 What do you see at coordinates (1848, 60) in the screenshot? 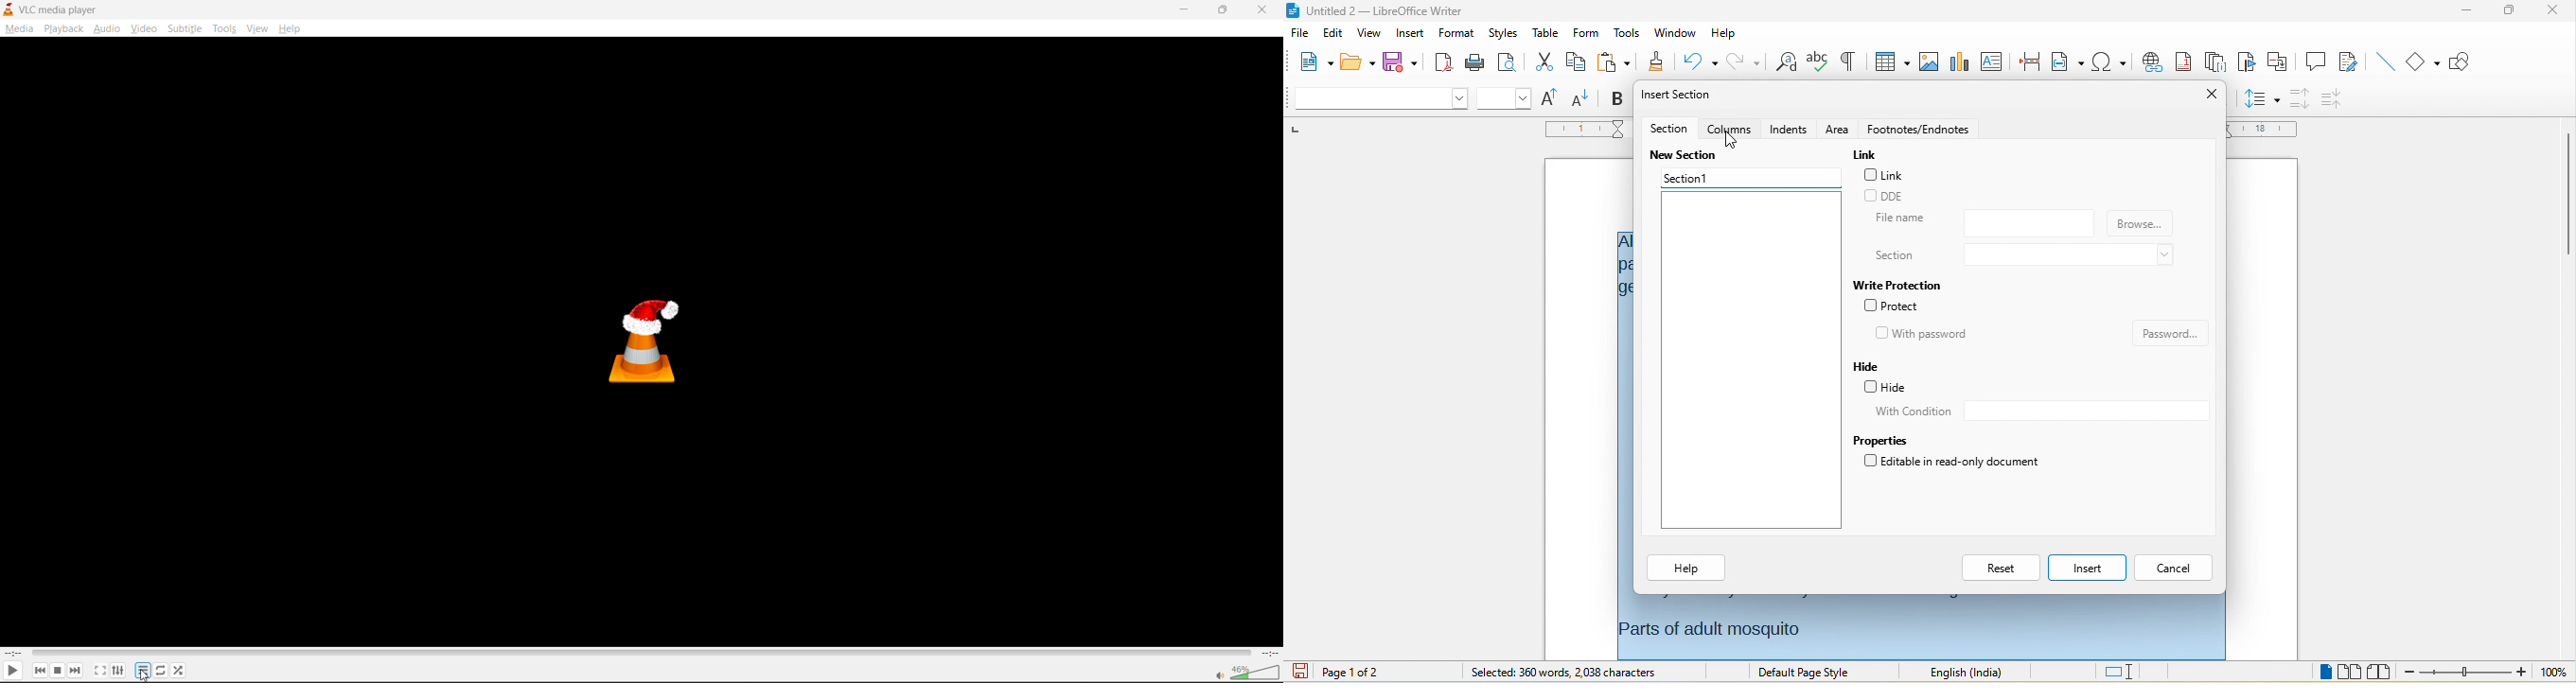
I see `toggle formatting marks` at bounding box center [1848, 60].